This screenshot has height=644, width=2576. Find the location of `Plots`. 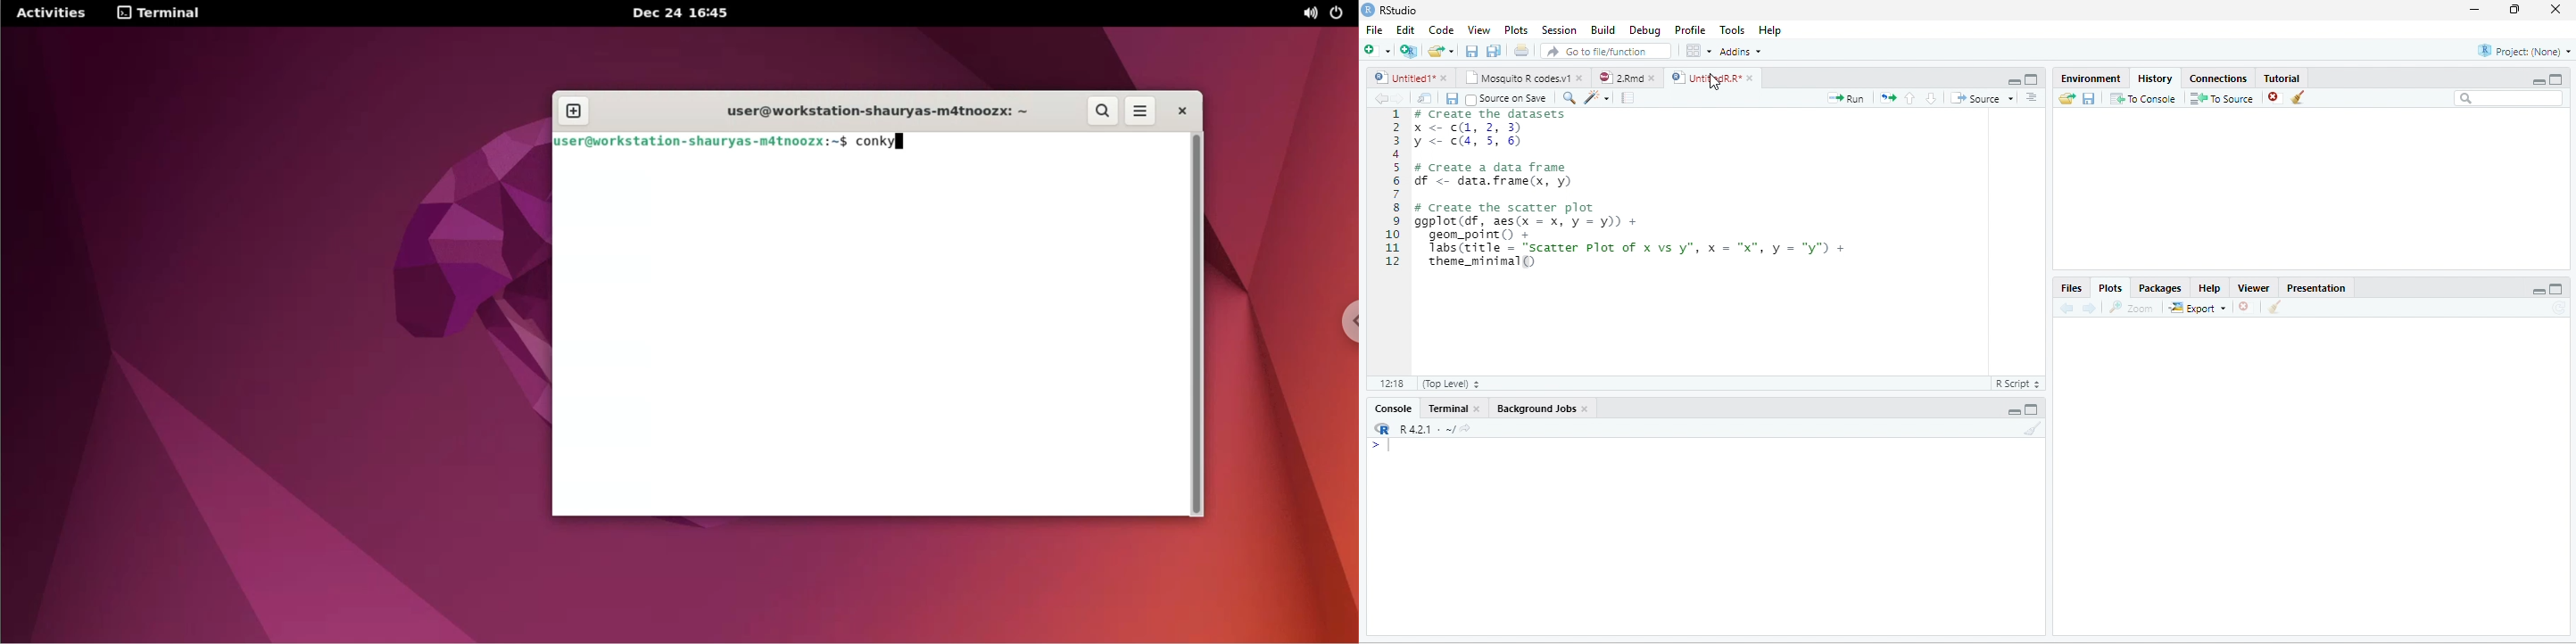

Plots is located at coordinates (2110, 286).